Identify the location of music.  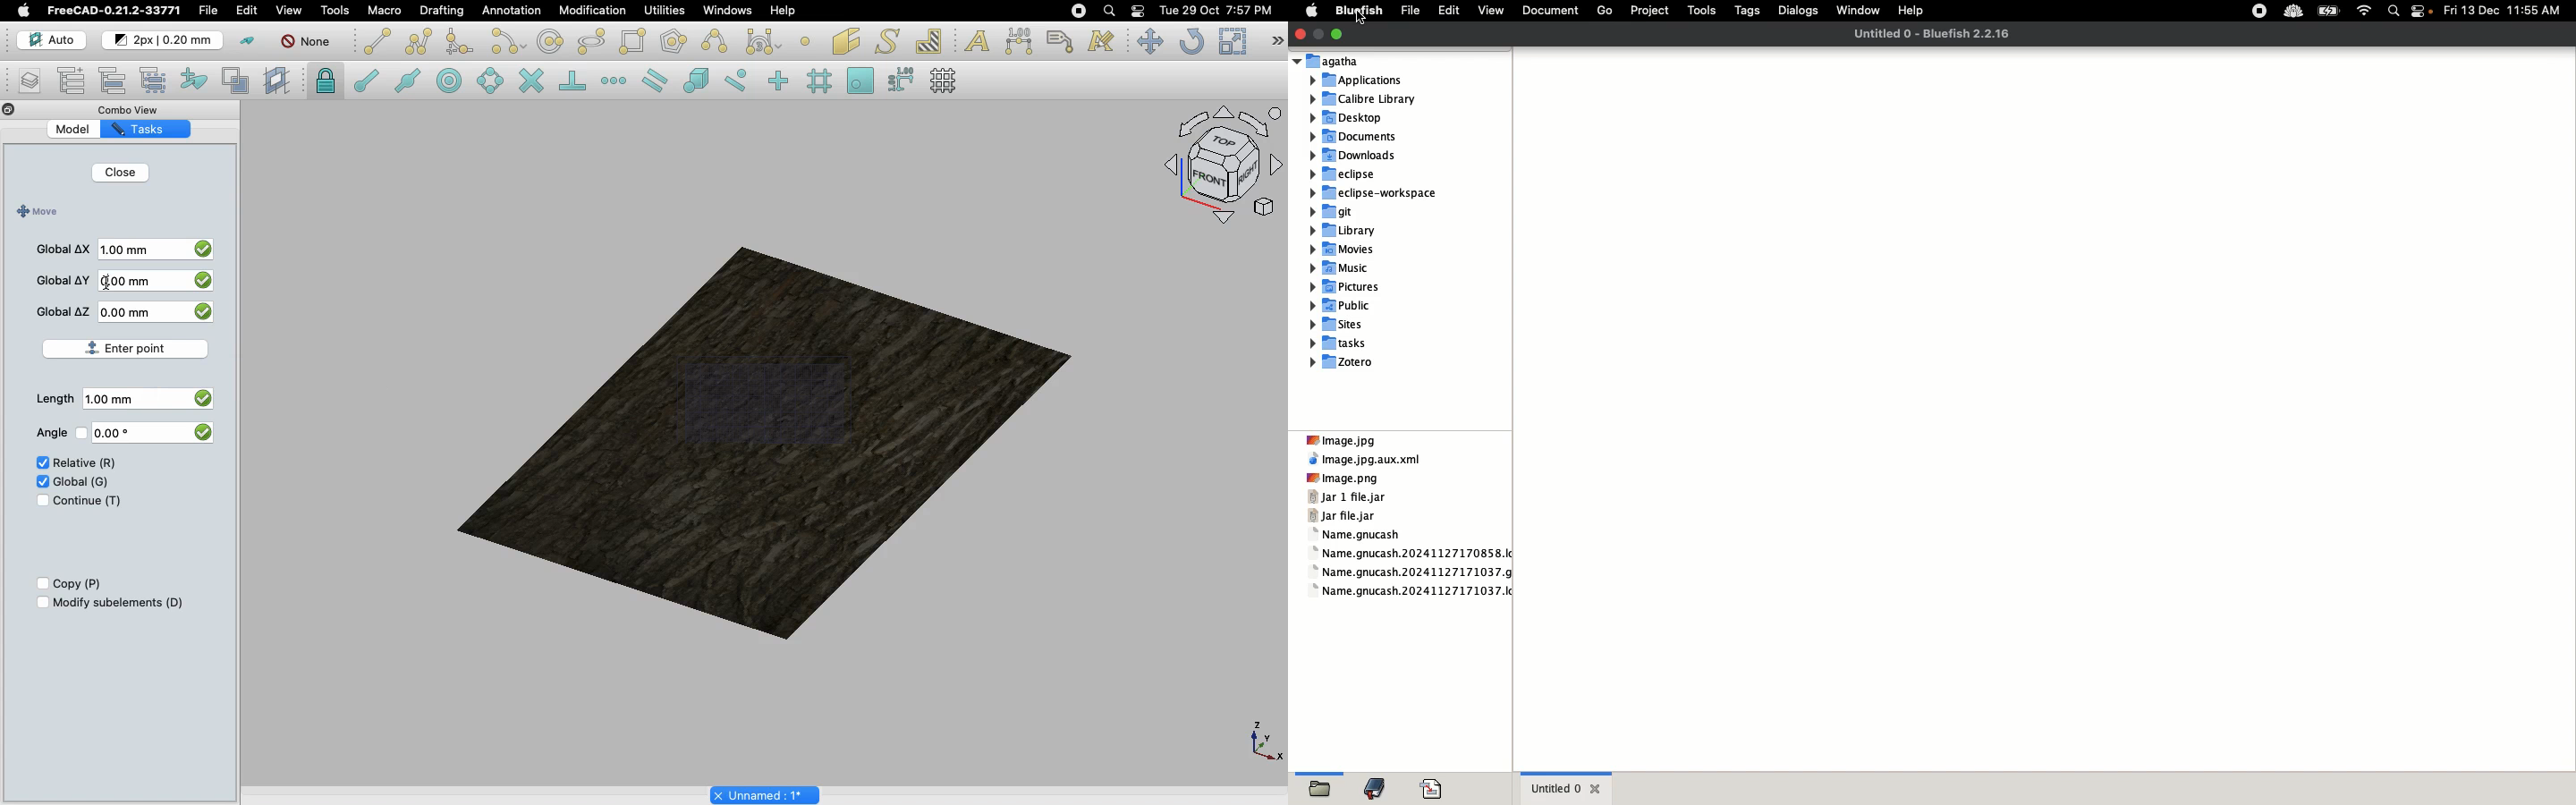
(1343, 269).